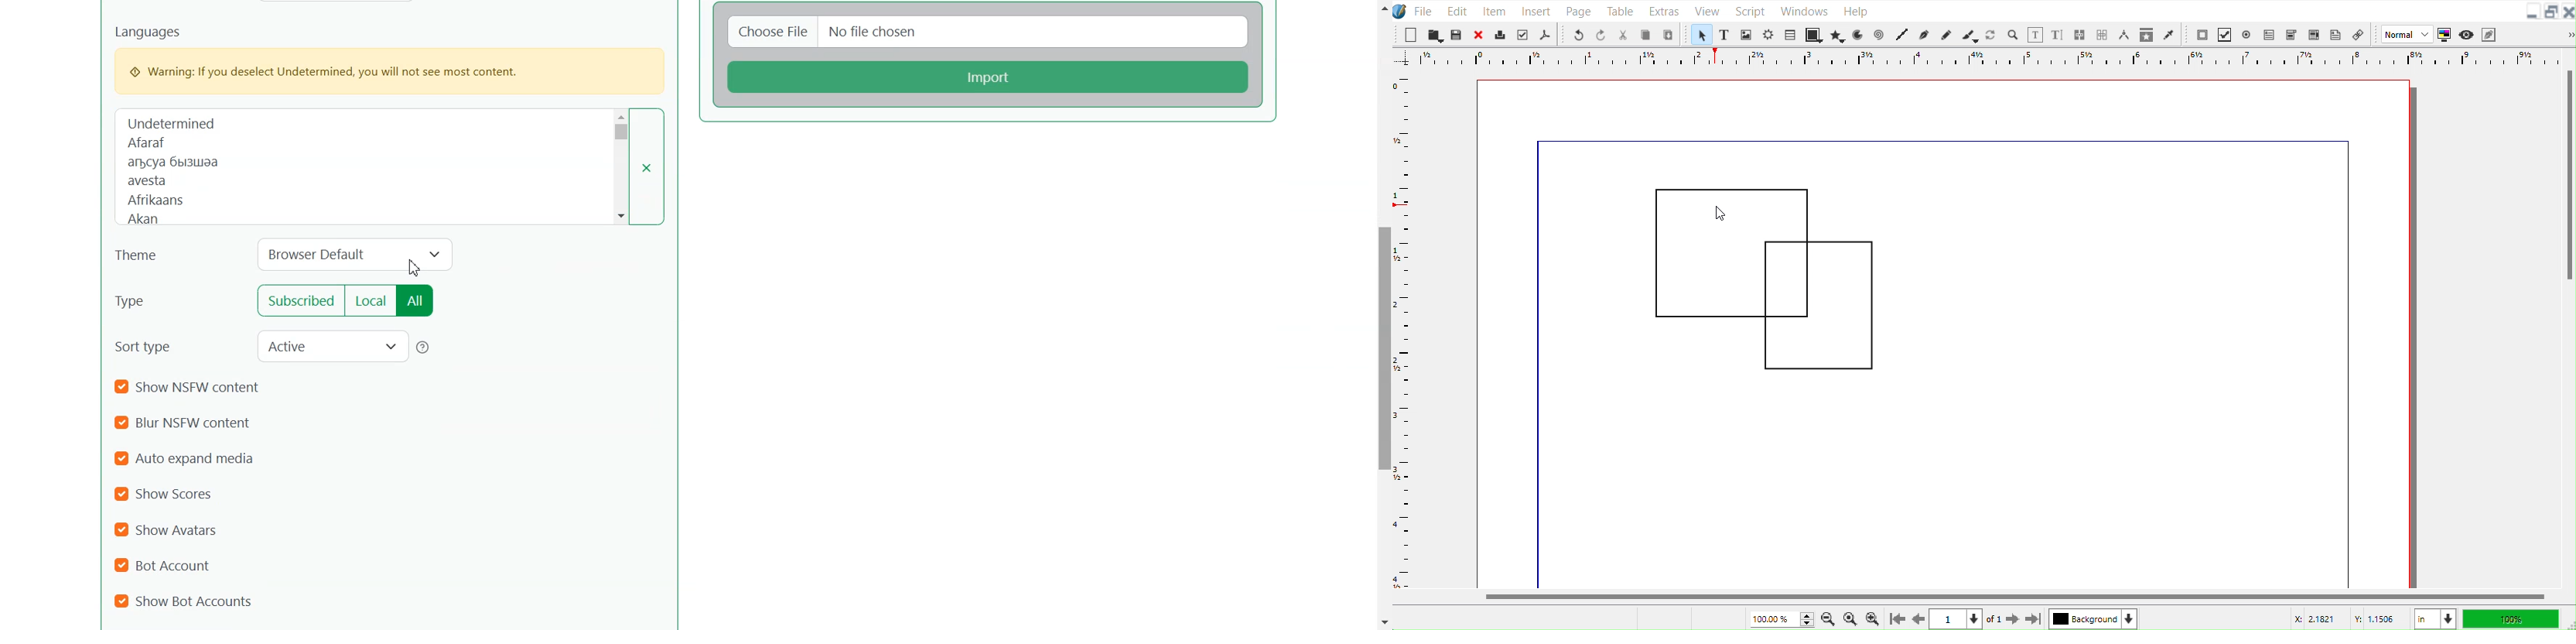 The height and width of the screenshot is (644, 2576). What do you see at coordinates (150, 345) in the screenshot?
I see `Sort Type` at bounding box center [150, 345].